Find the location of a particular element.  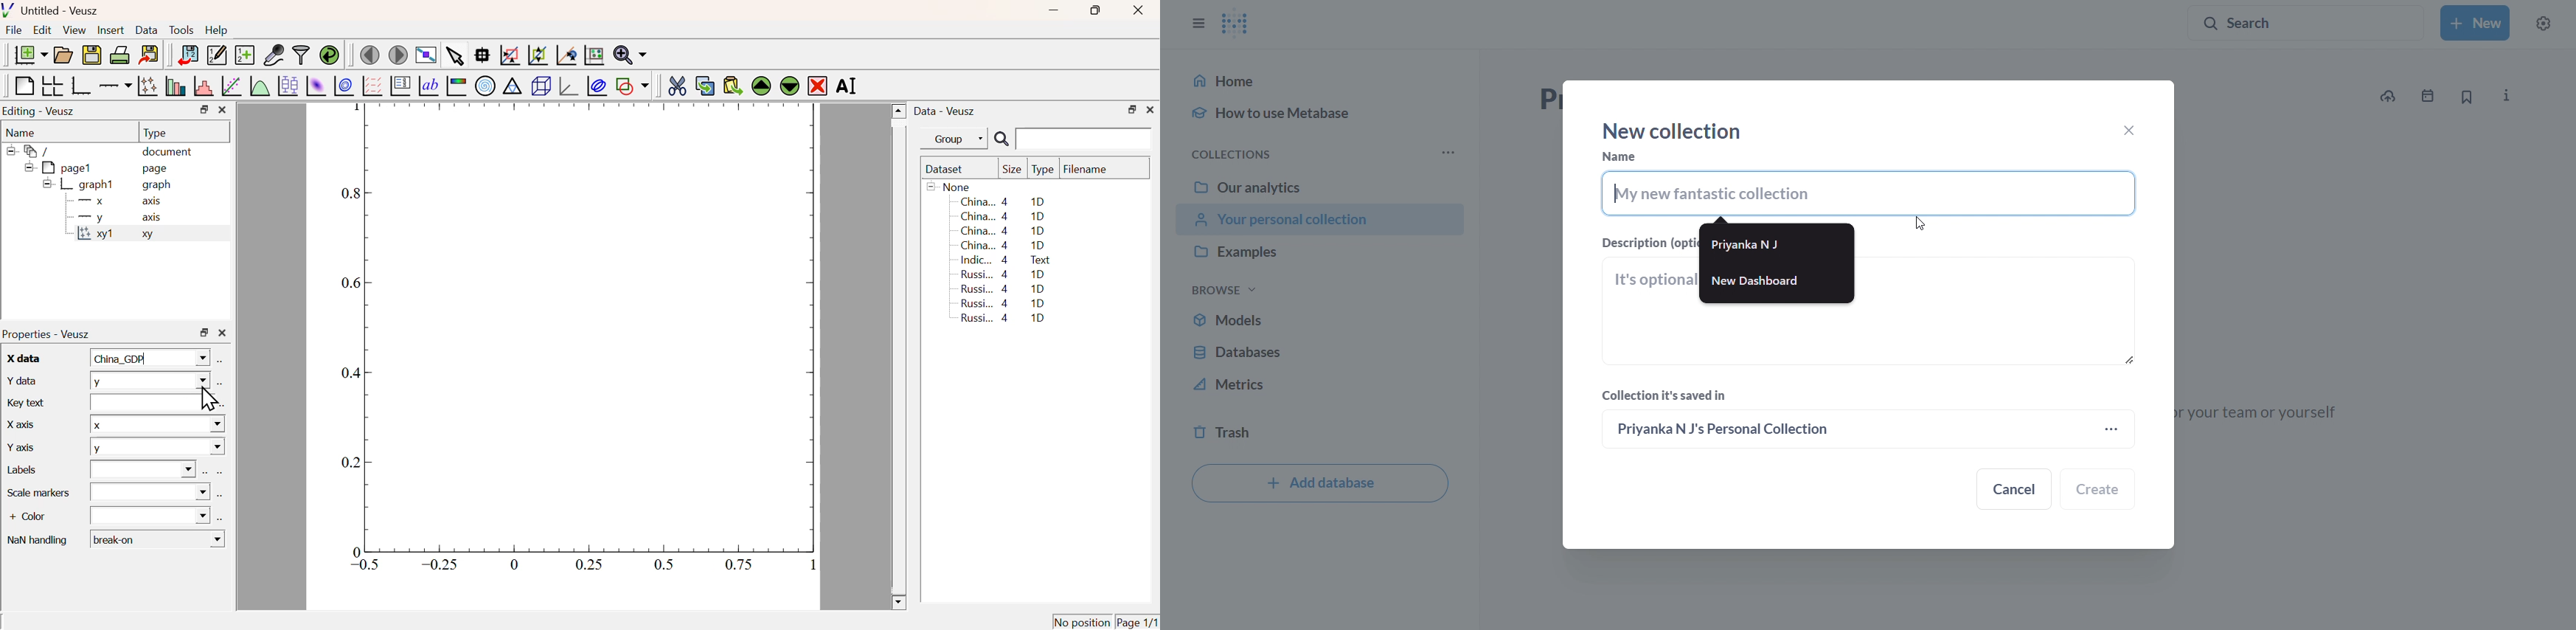

more is located at coordinates (2114, 428).